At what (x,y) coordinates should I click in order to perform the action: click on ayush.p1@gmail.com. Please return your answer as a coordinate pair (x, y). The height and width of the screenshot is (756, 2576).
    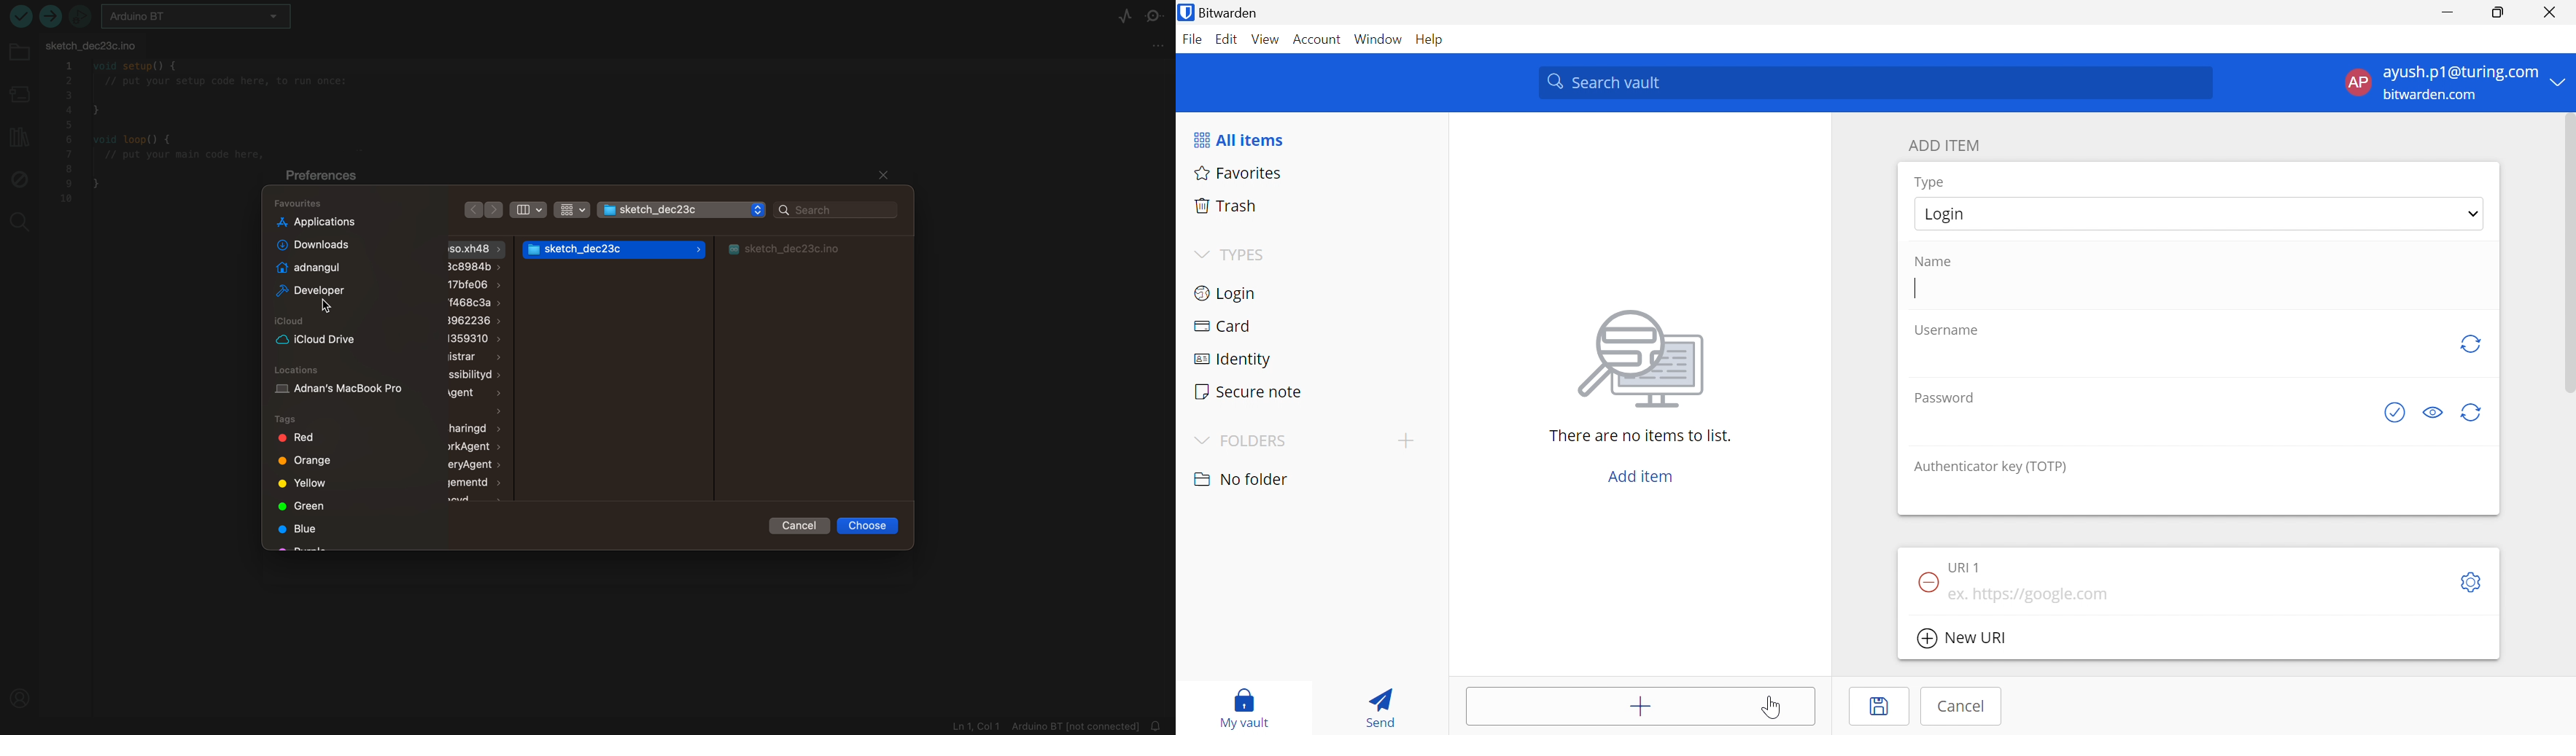
    Looking at the image, I should click on (2459, 72).